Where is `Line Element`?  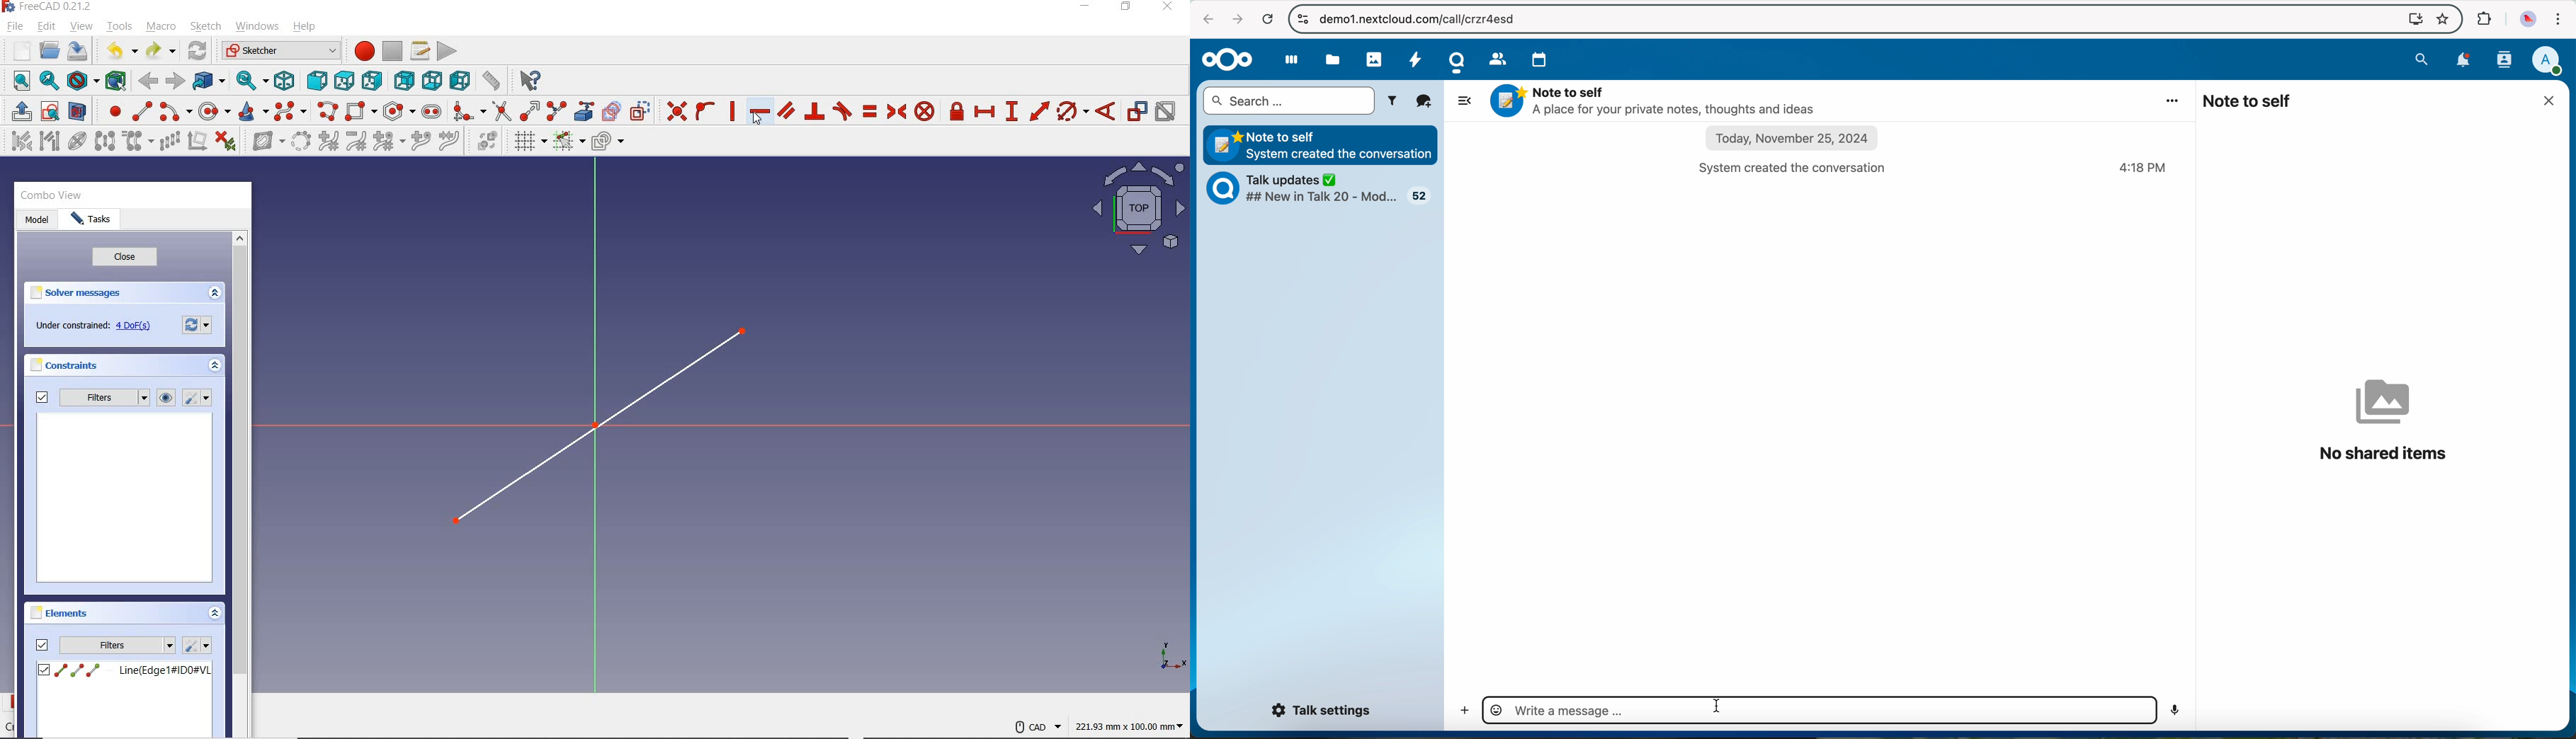
Line Element is located at coordinates (124, 670).